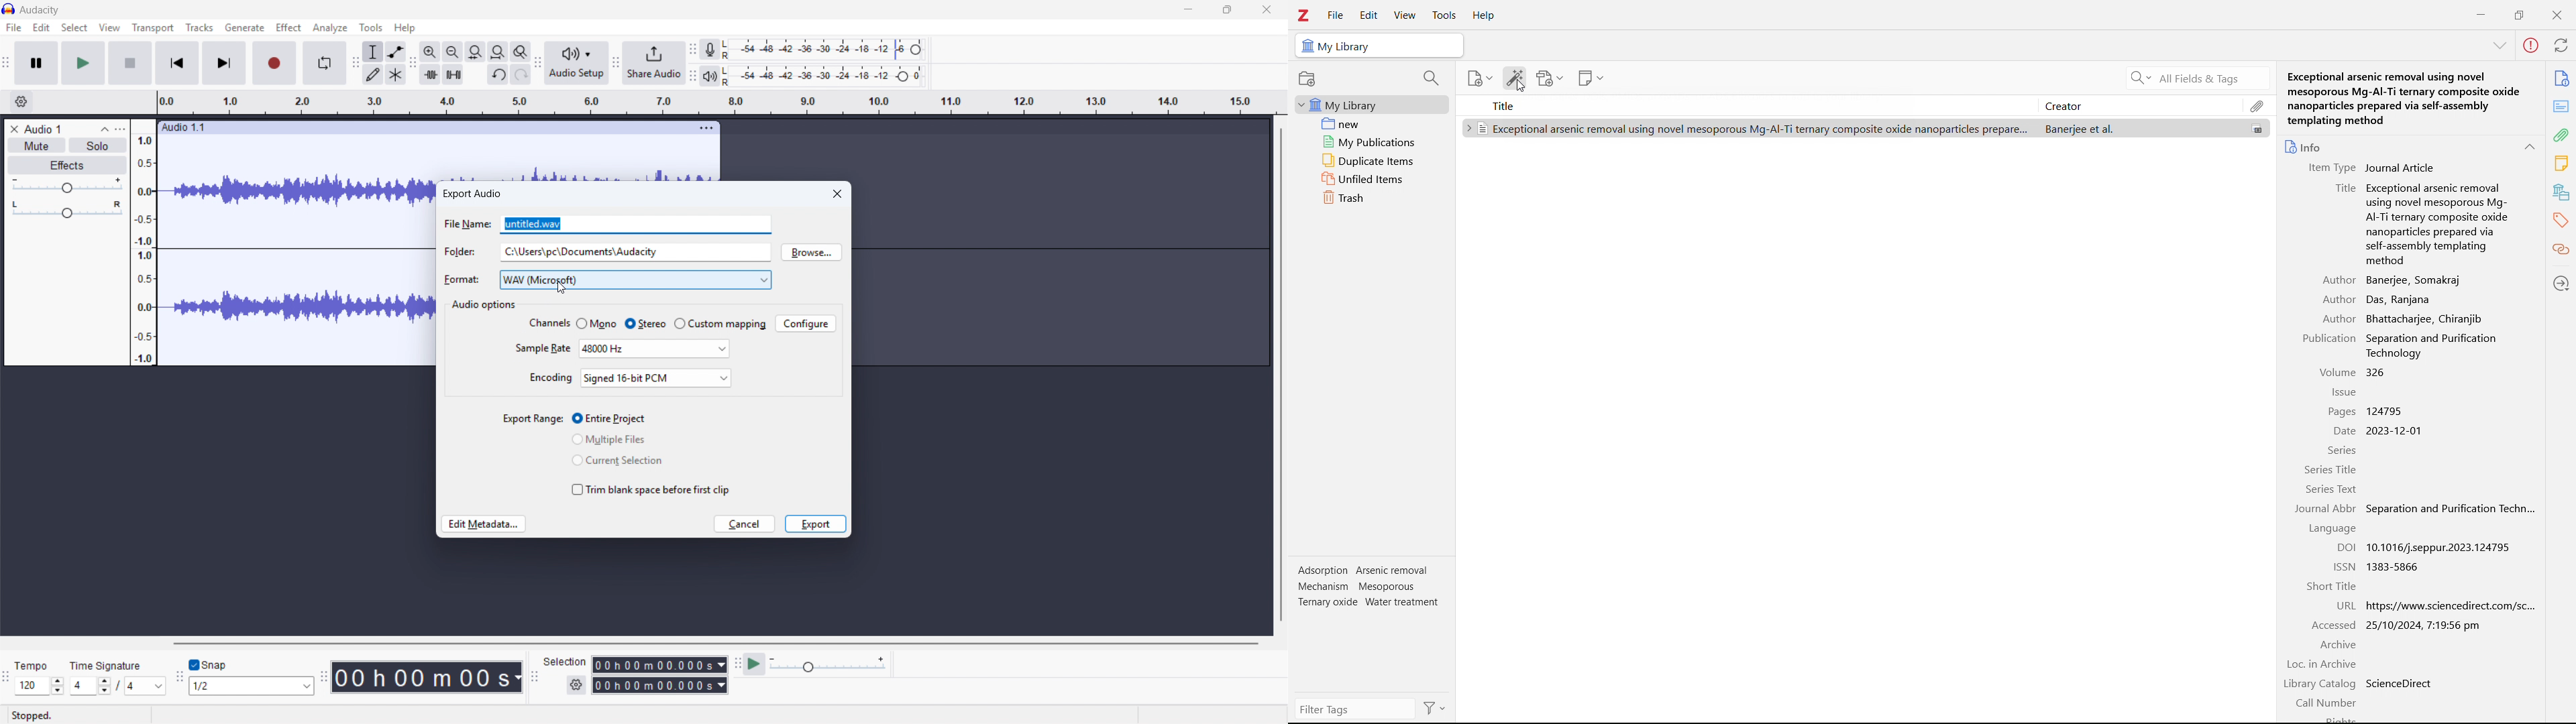 The width and height of the screenshot is (2576, 728). What do you see at coordinates (565, 662) in the screenshot?
I see `selection` at bounding box center [565, 662].